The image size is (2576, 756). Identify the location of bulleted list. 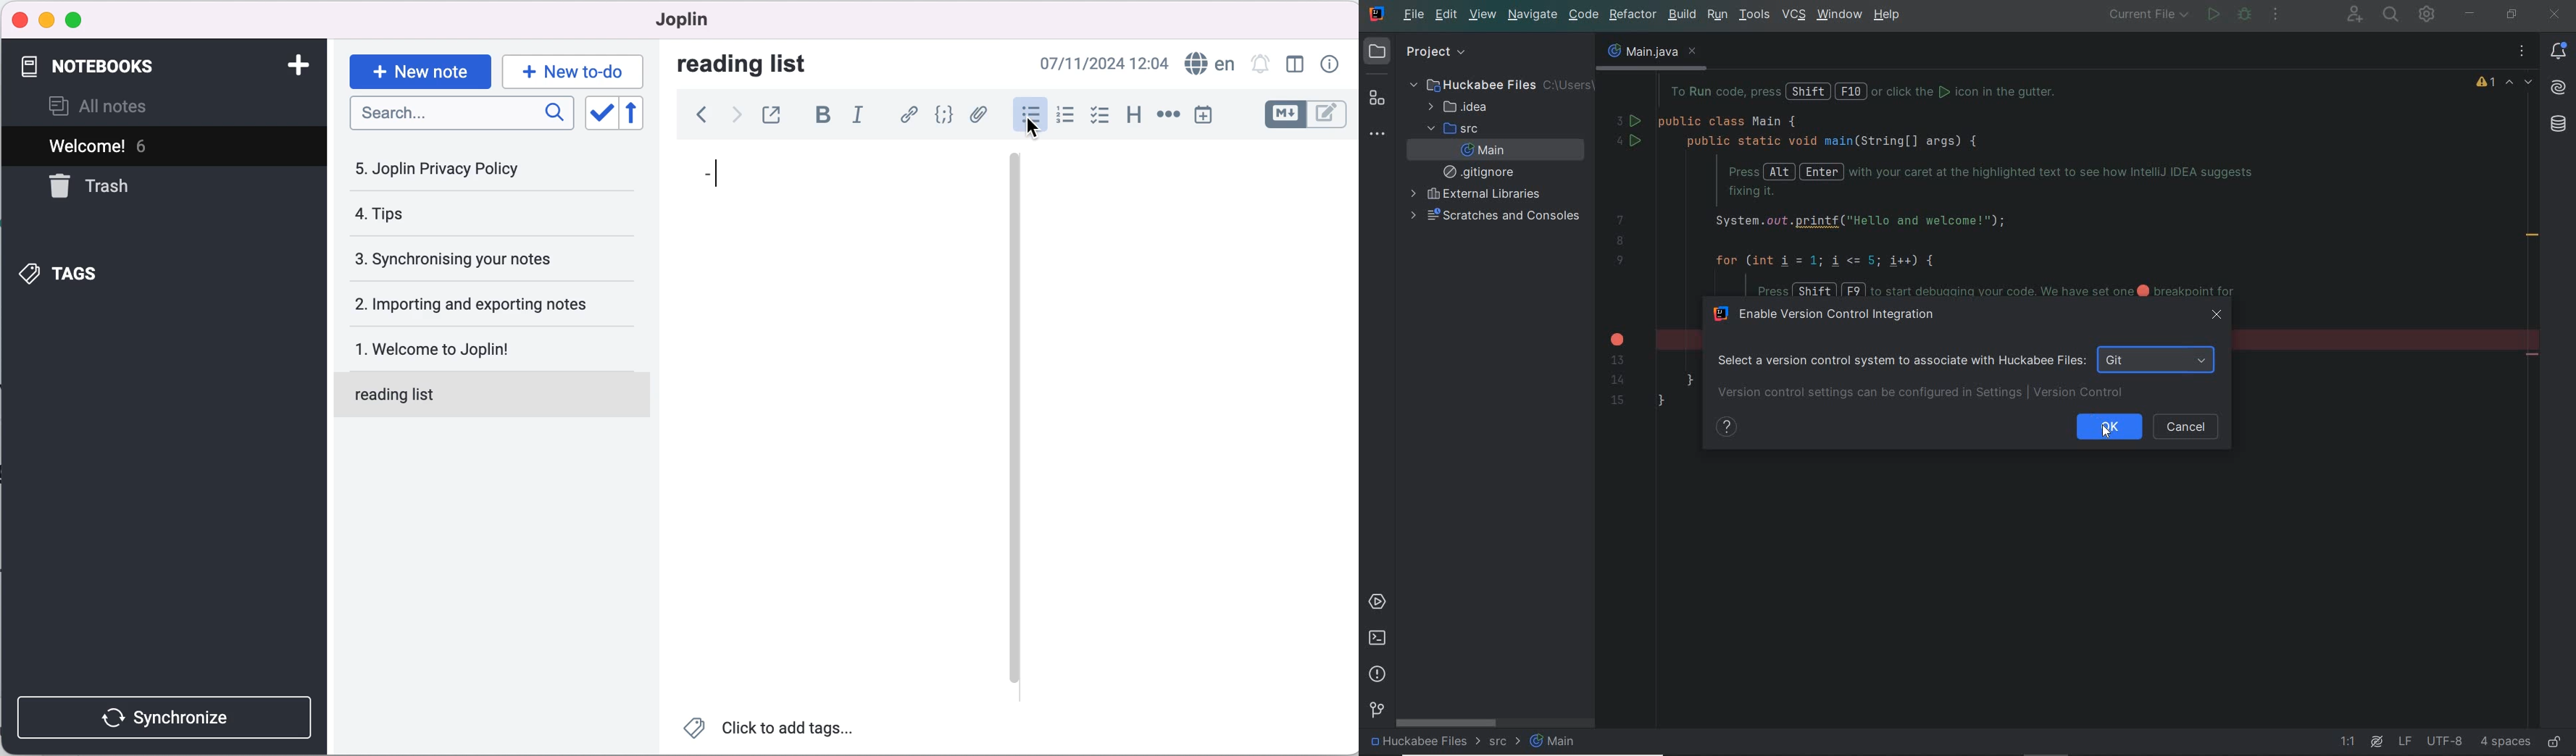
(1024, 118).